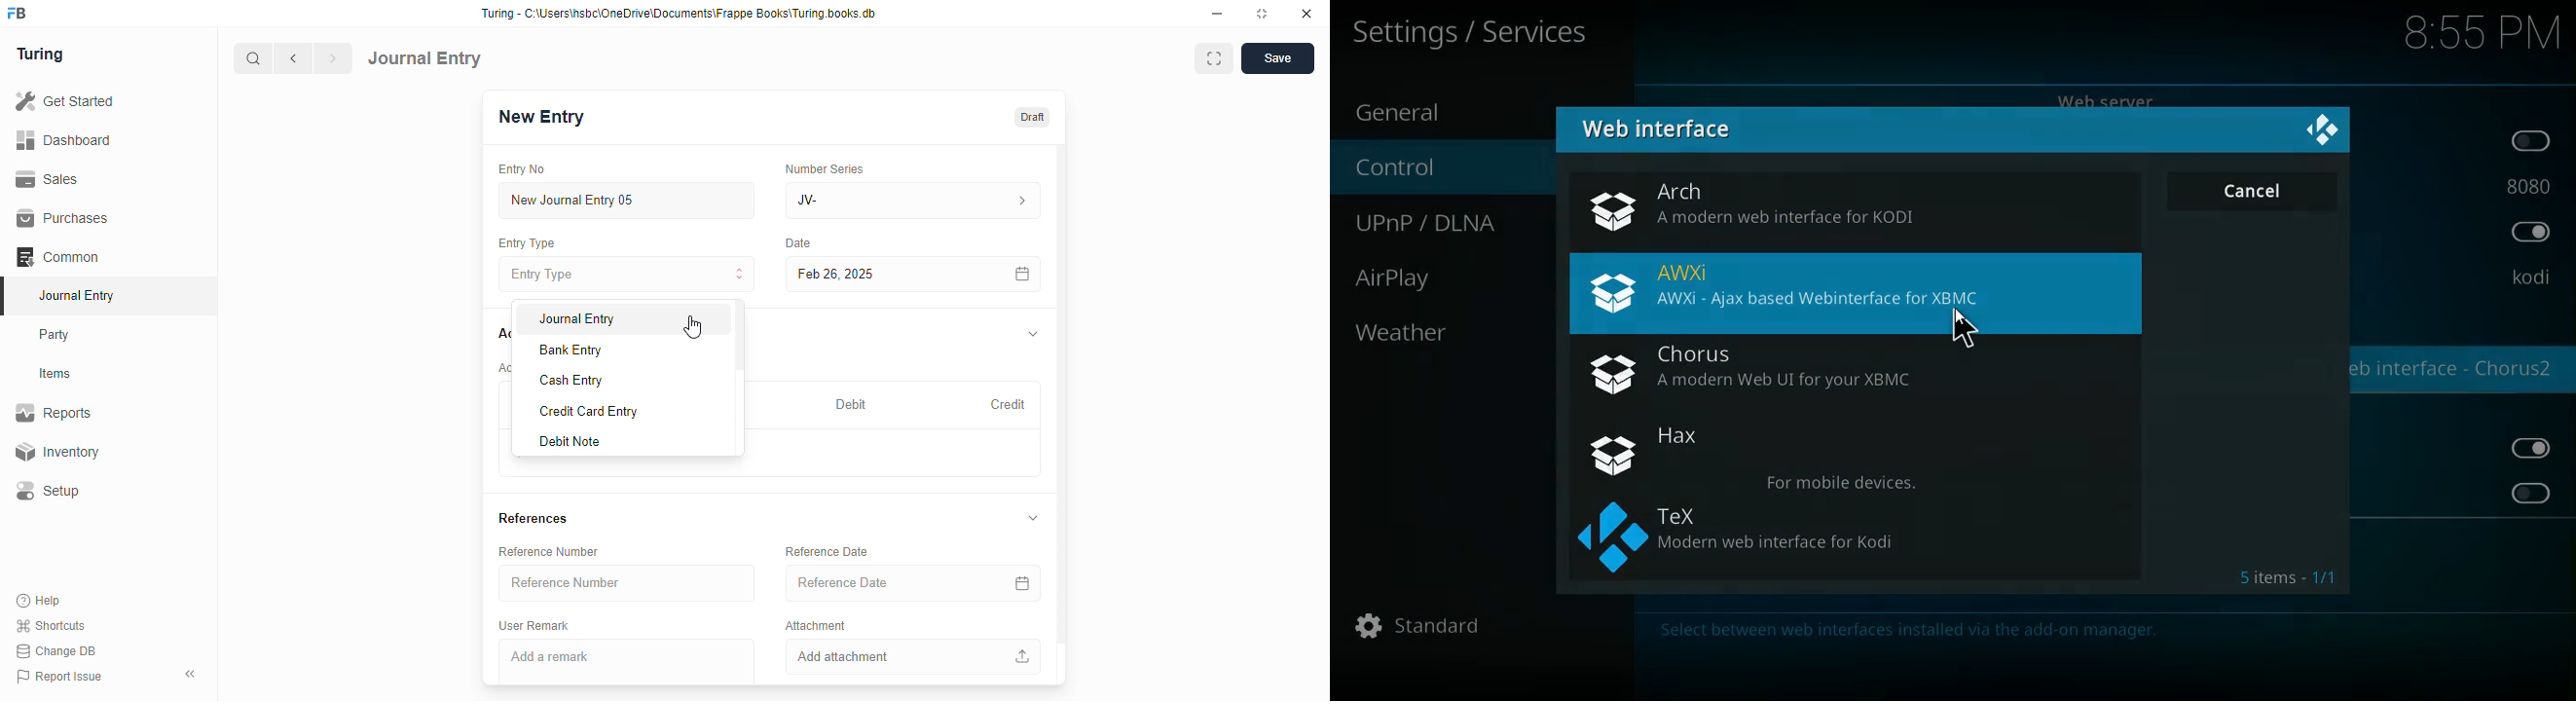 This screenshot has width=2576, height=728. I want to click on sales, so click(48, 178).